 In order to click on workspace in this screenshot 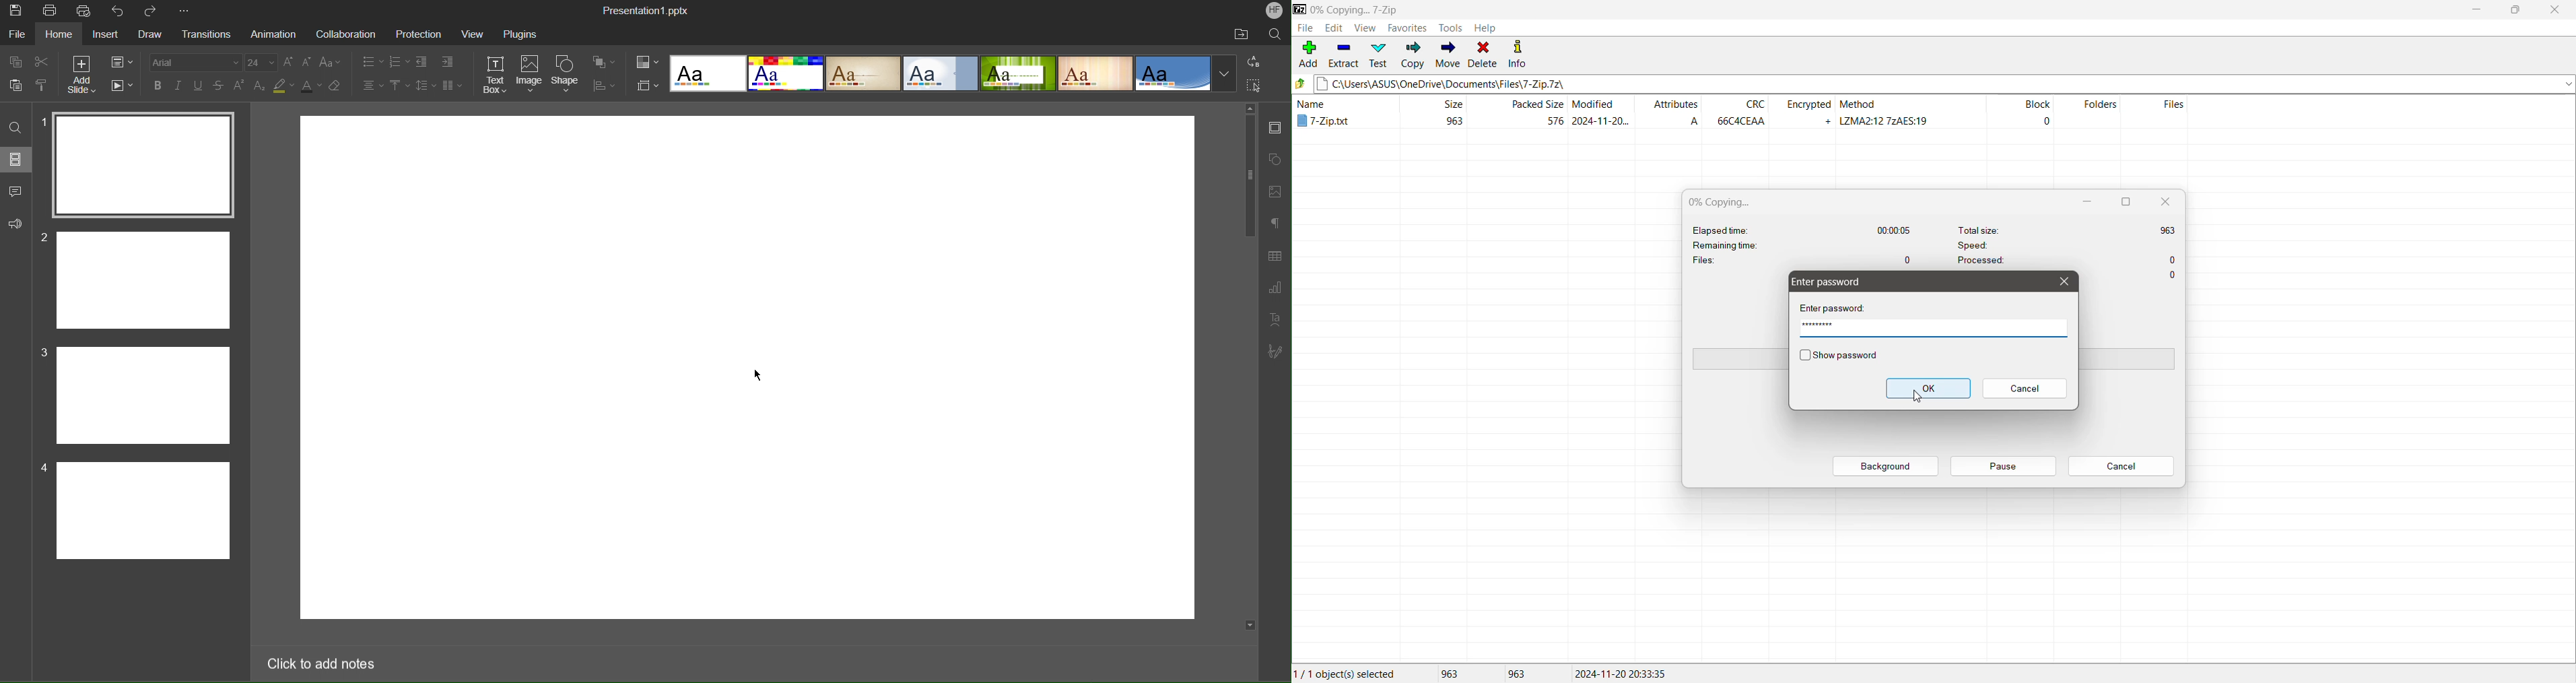, I will do `click(746, 368)`.